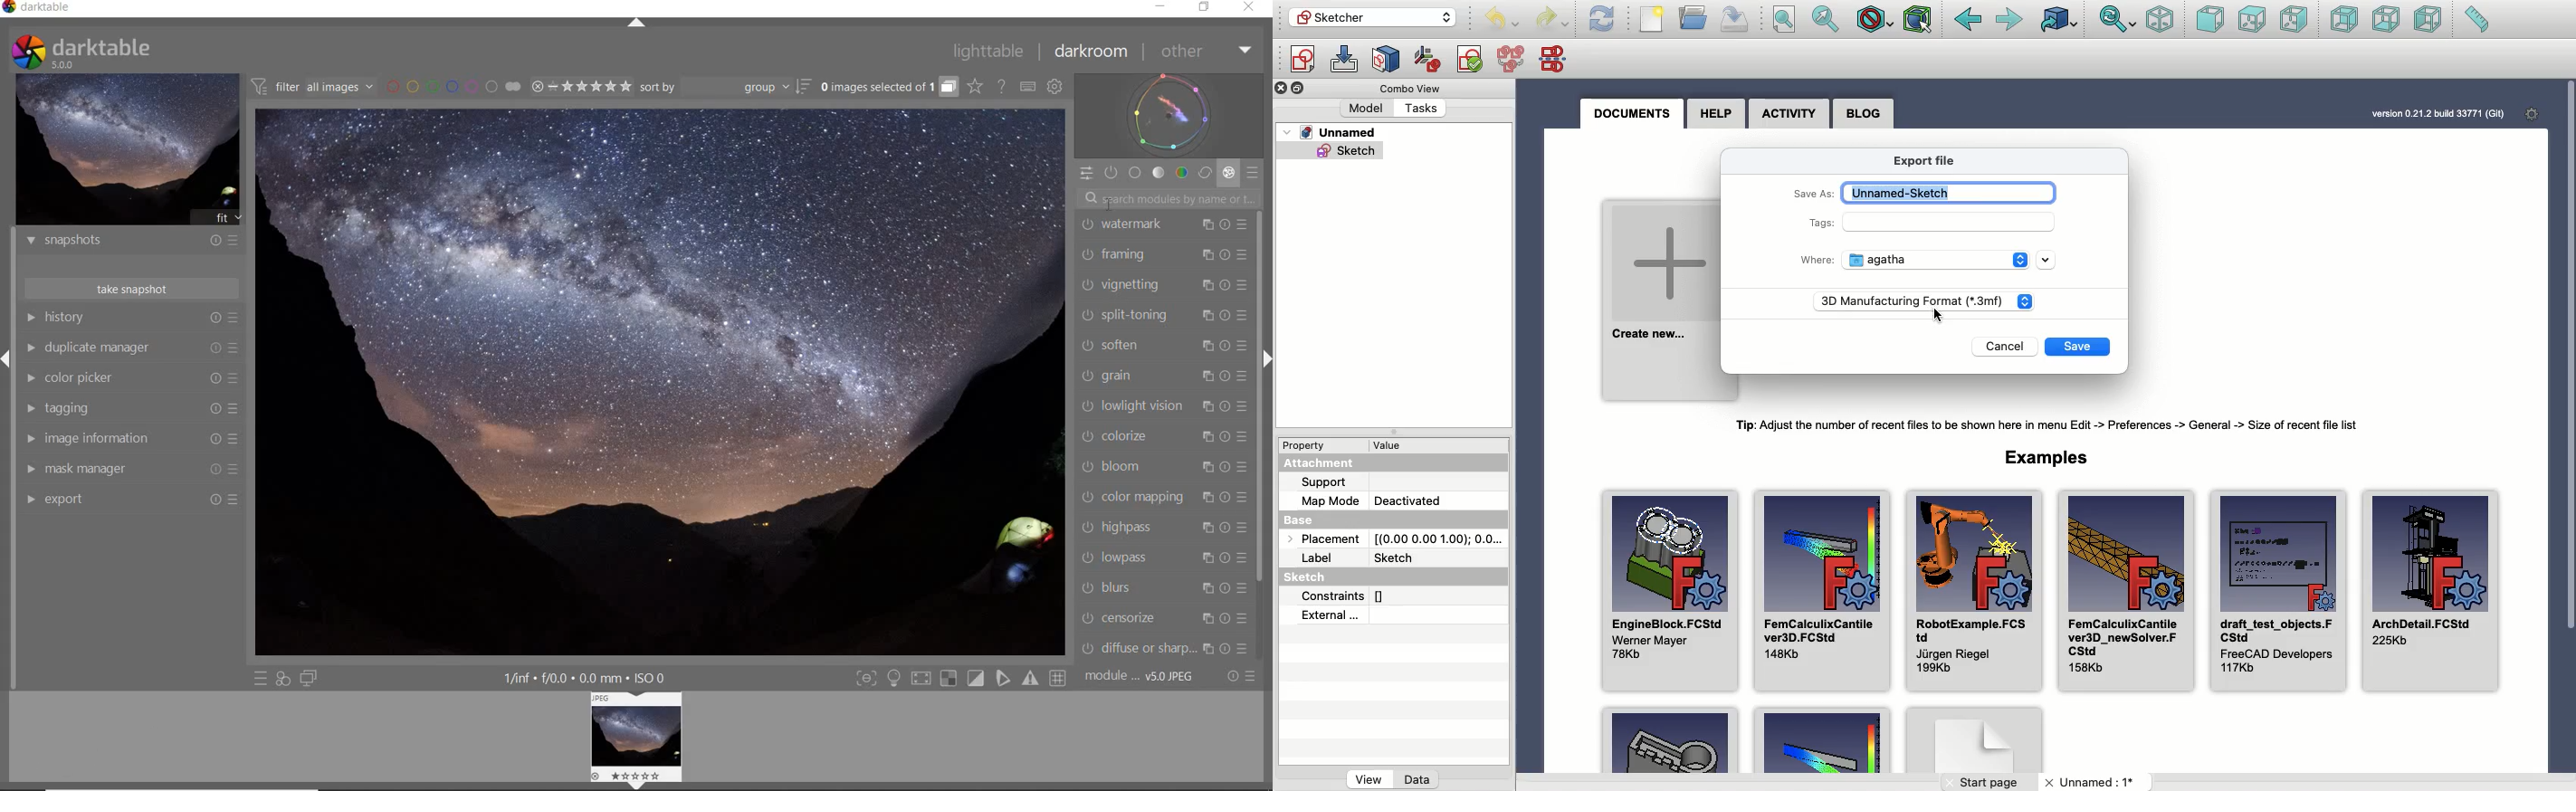  Describe the element at coordinates (308, 679) in the screenshot. I see `DISPLAY A SECOND DARKROOM IMAGE WINDOW` at that location.